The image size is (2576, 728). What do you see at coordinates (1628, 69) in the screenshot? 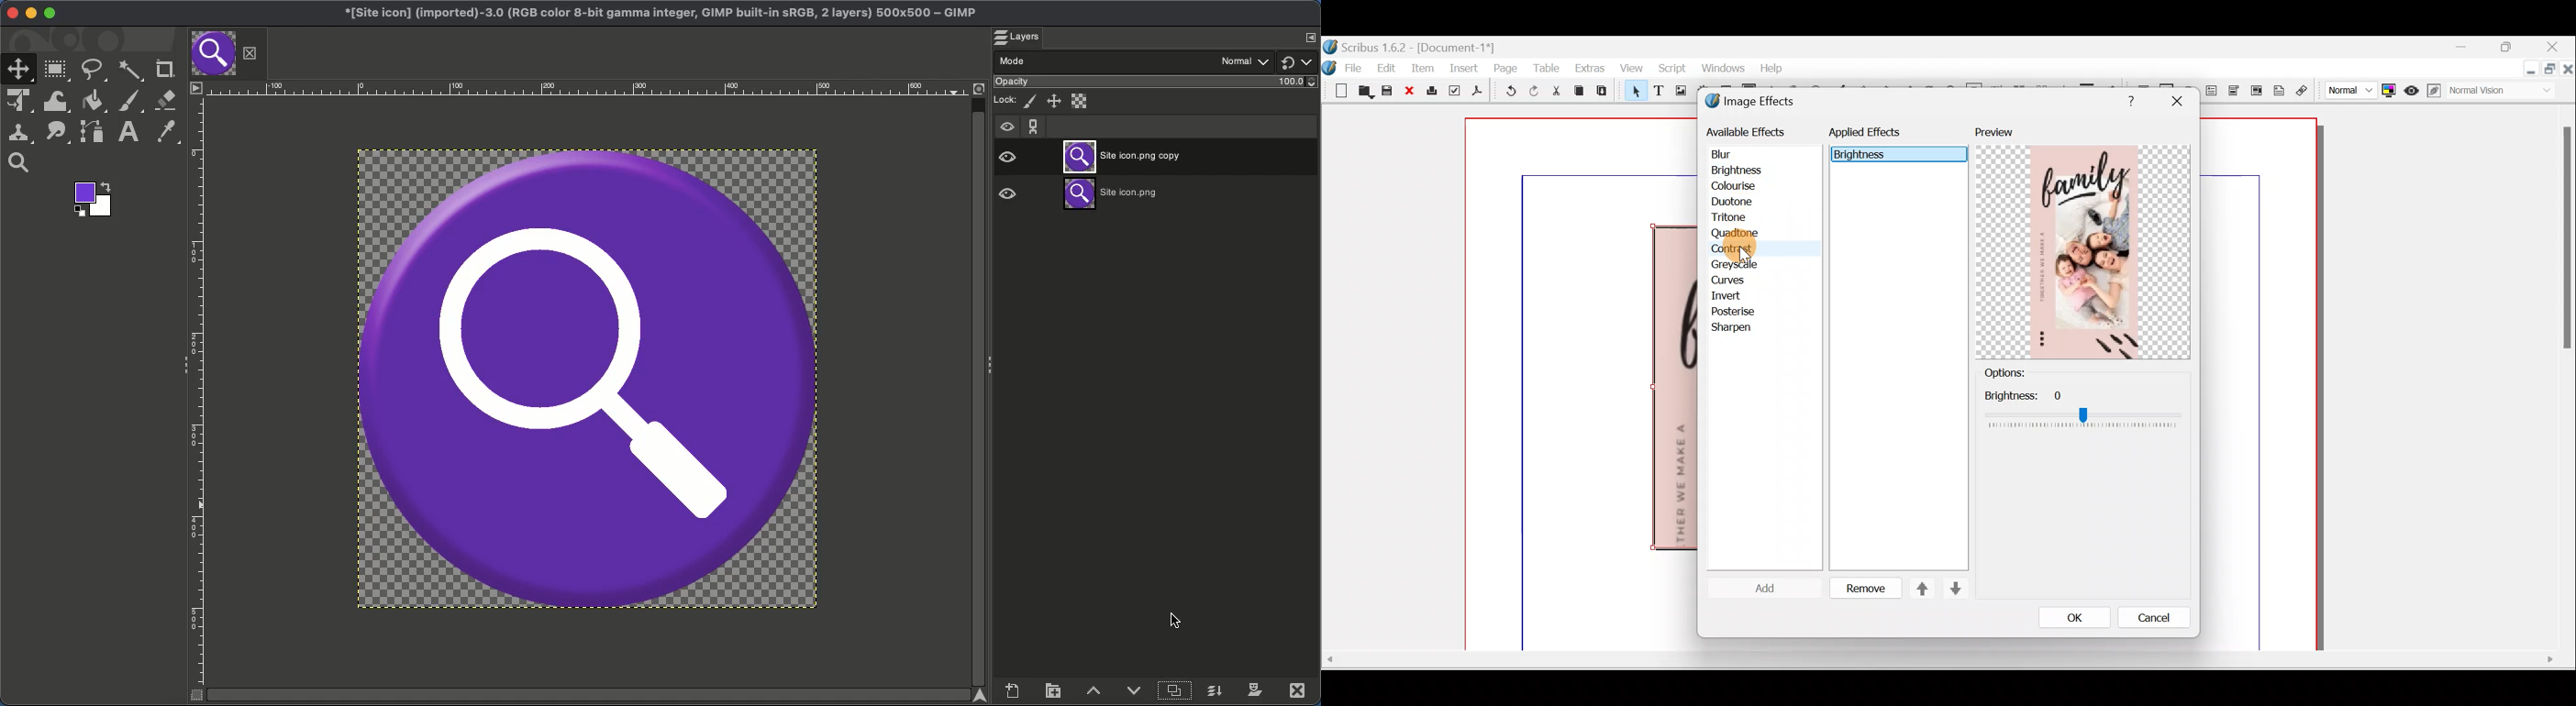
I see `View` at bounding box center [1628, 69].